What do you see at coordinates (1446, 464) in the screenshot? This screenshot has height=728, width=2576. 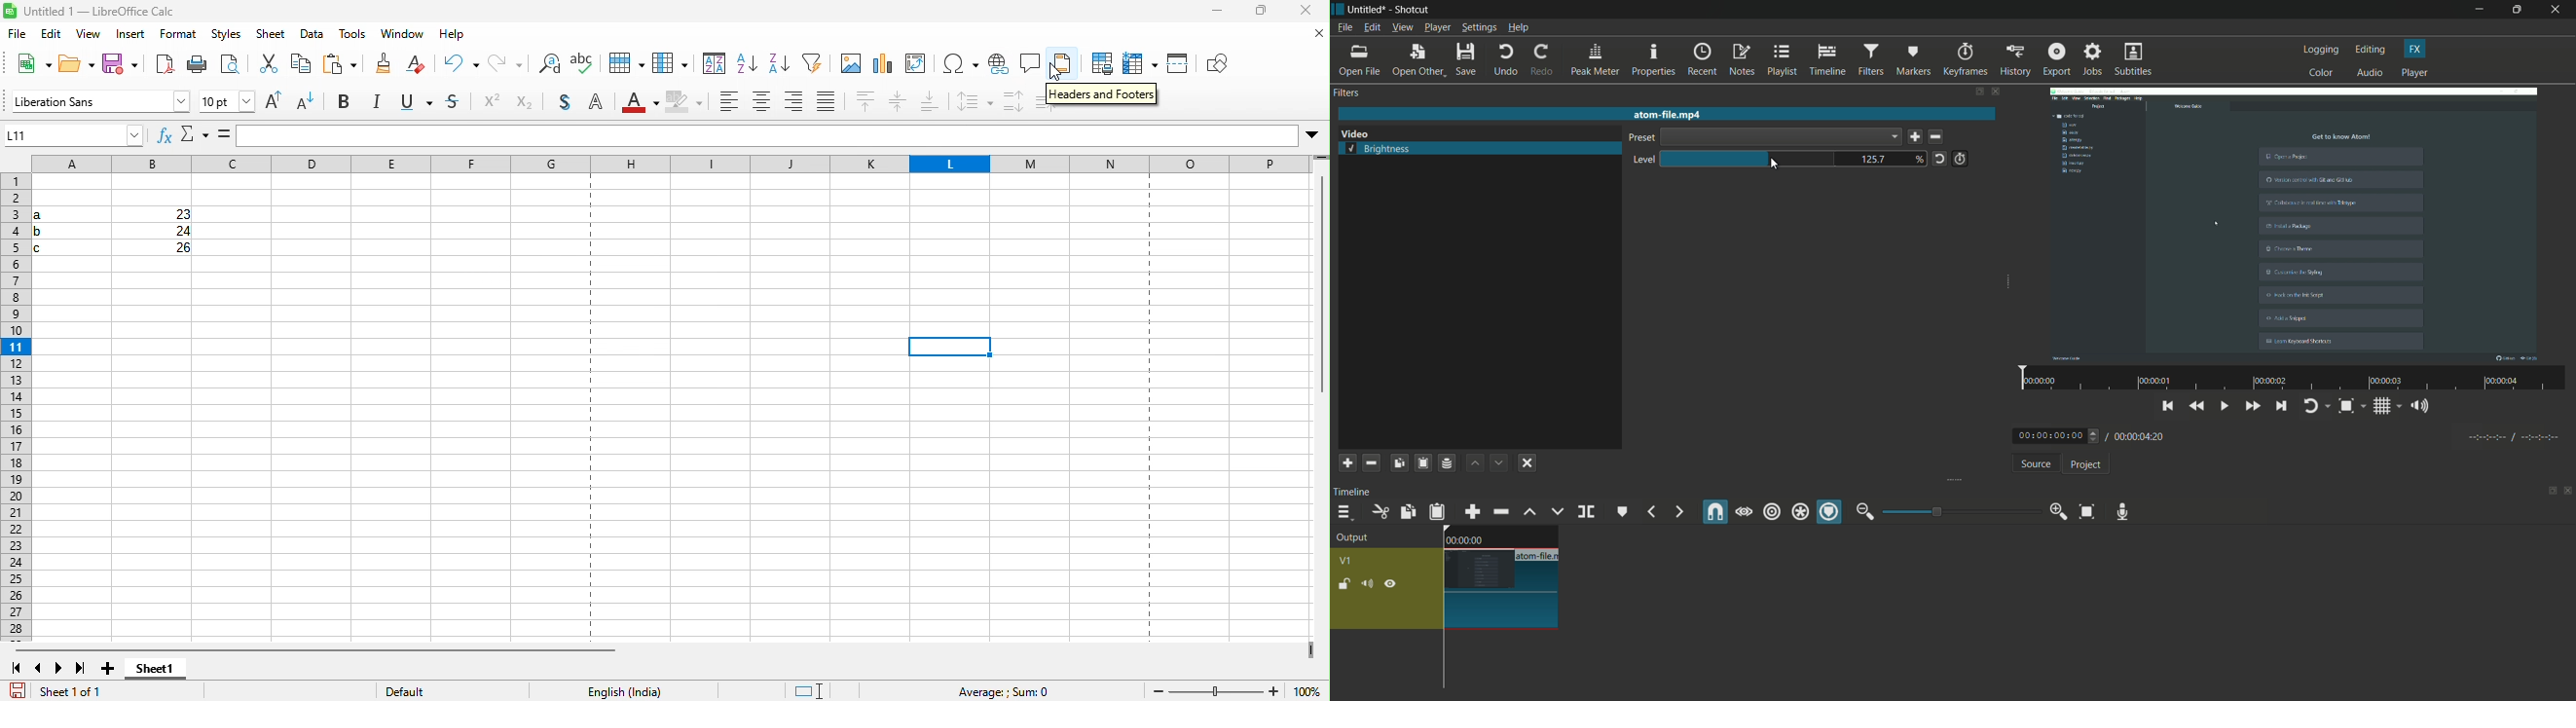 I see `save a filter set` at bounding box center [1446, 464].